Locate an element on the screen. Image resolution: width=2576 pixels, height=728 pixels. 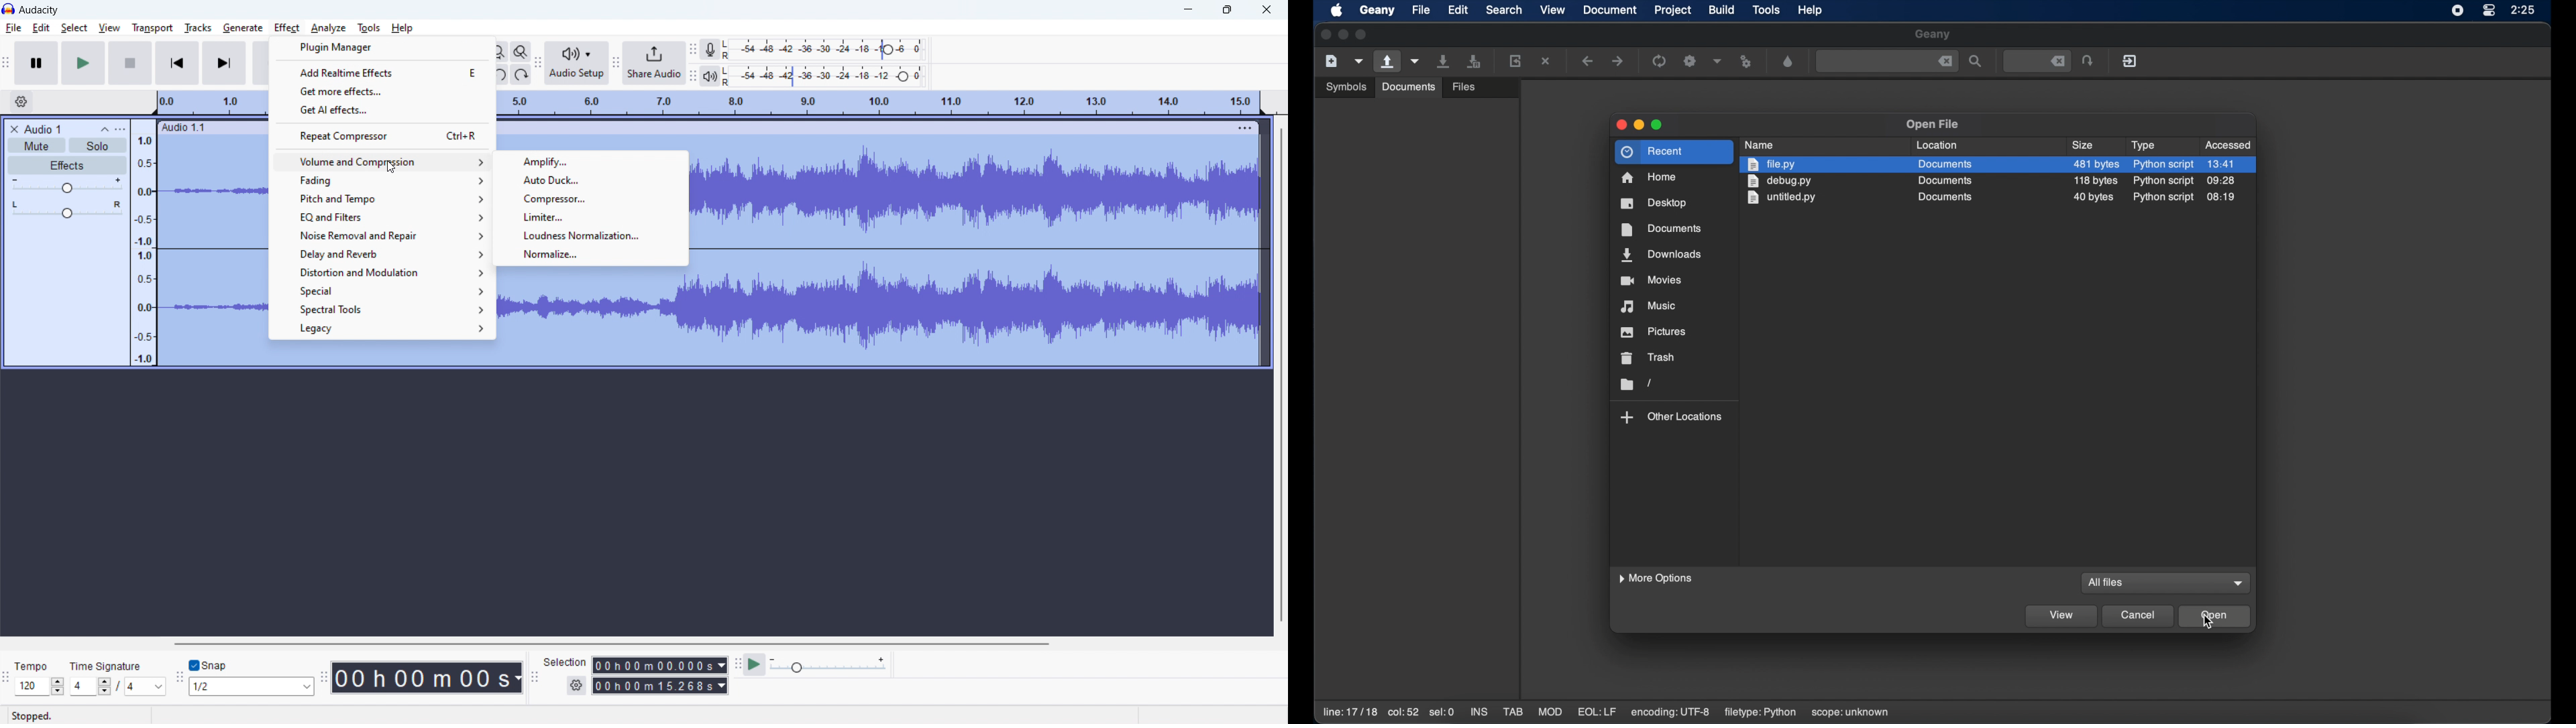
selection toolbar is located at coordinates (535, 677).